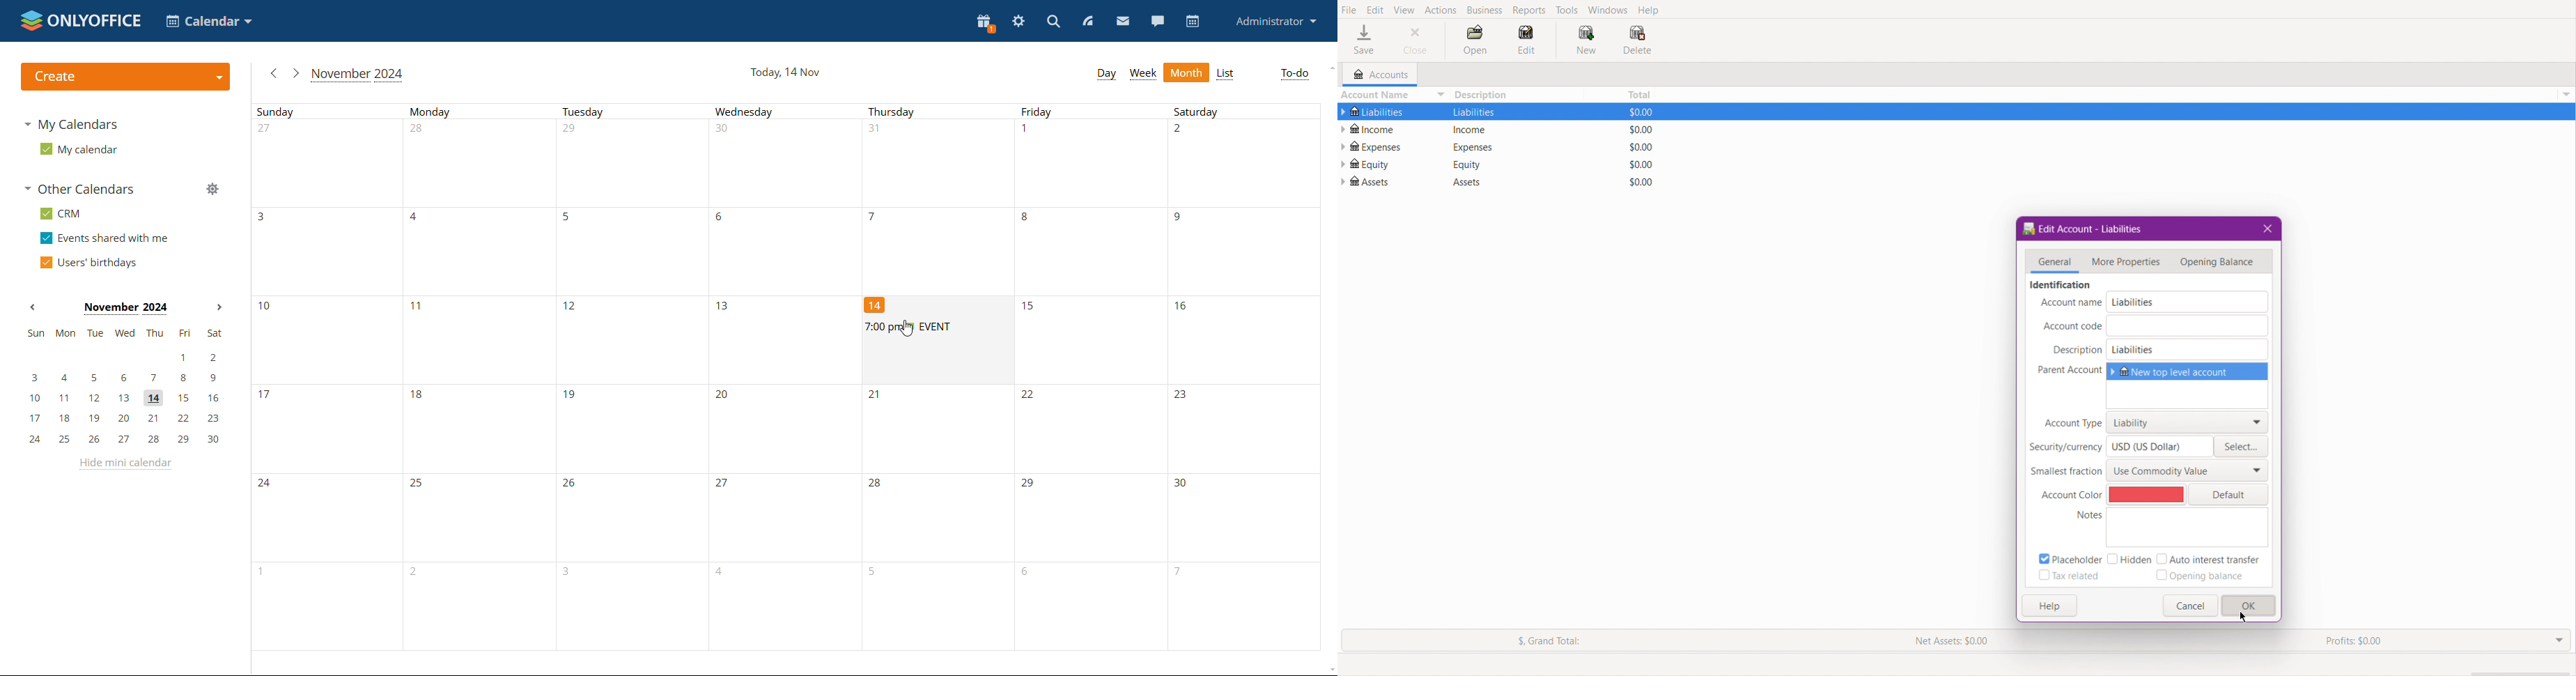  I want to click on number, so click(1030, 486).